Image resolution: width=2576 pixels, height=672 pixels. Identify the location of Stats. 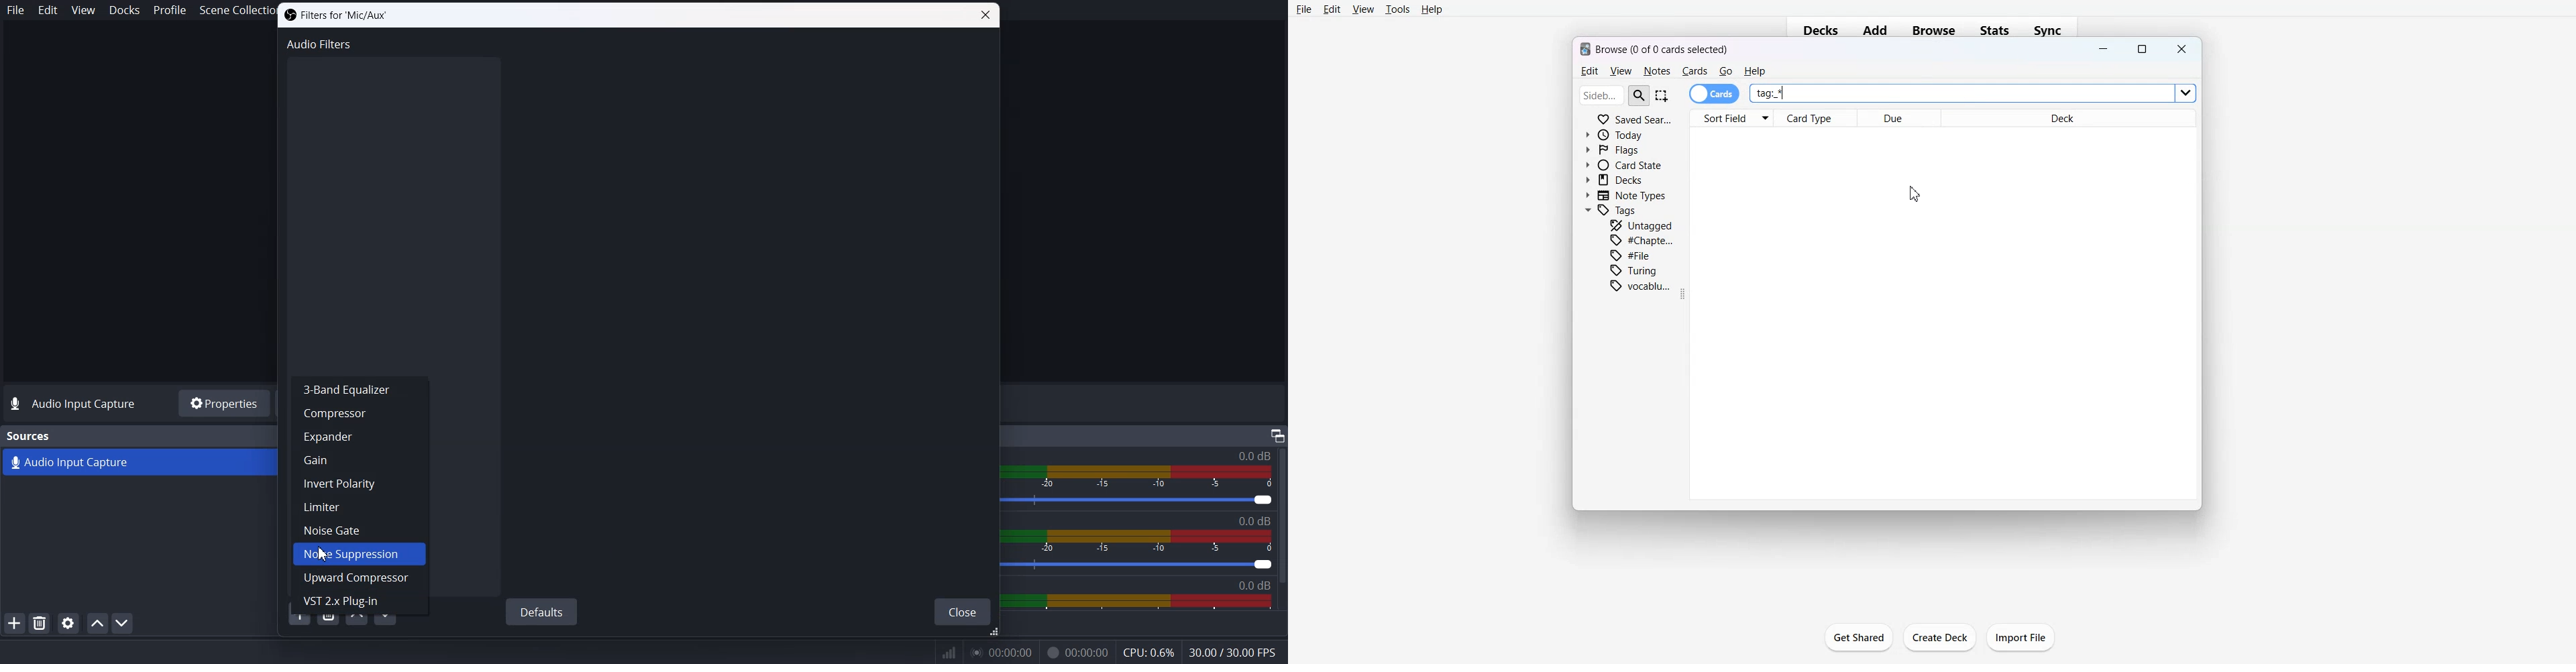
(1996, 27).